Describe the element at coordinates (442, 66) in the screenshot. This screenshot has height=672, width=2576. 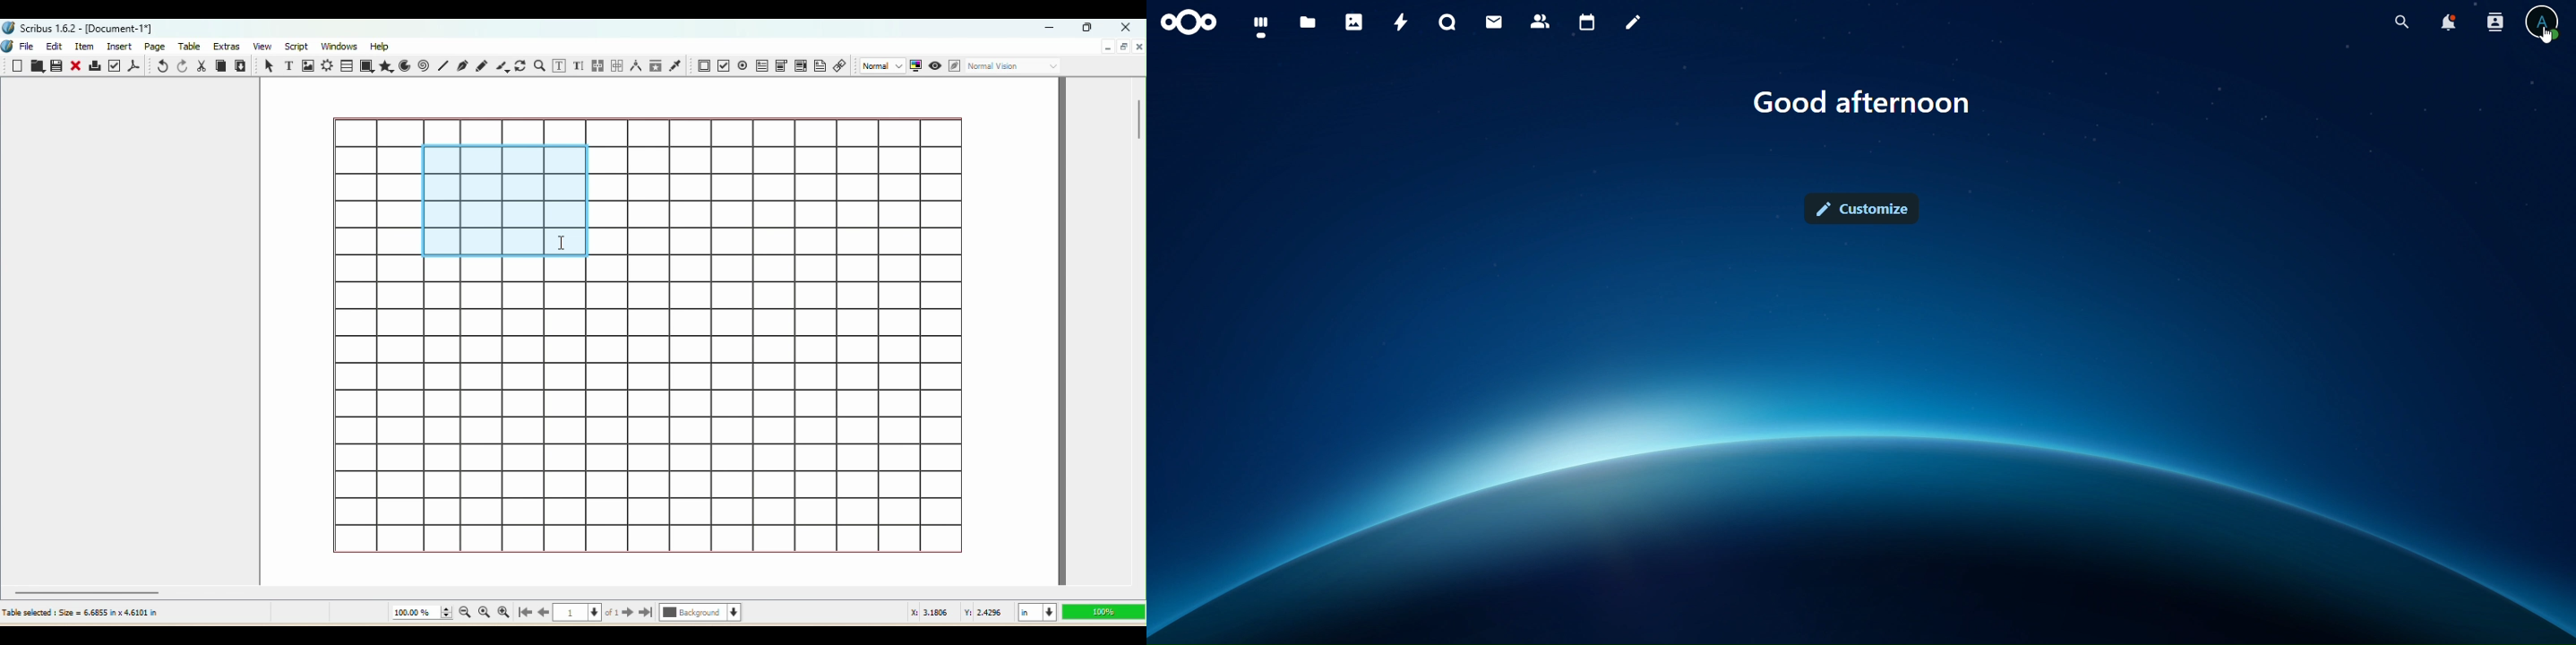
I see `Line` at that location.